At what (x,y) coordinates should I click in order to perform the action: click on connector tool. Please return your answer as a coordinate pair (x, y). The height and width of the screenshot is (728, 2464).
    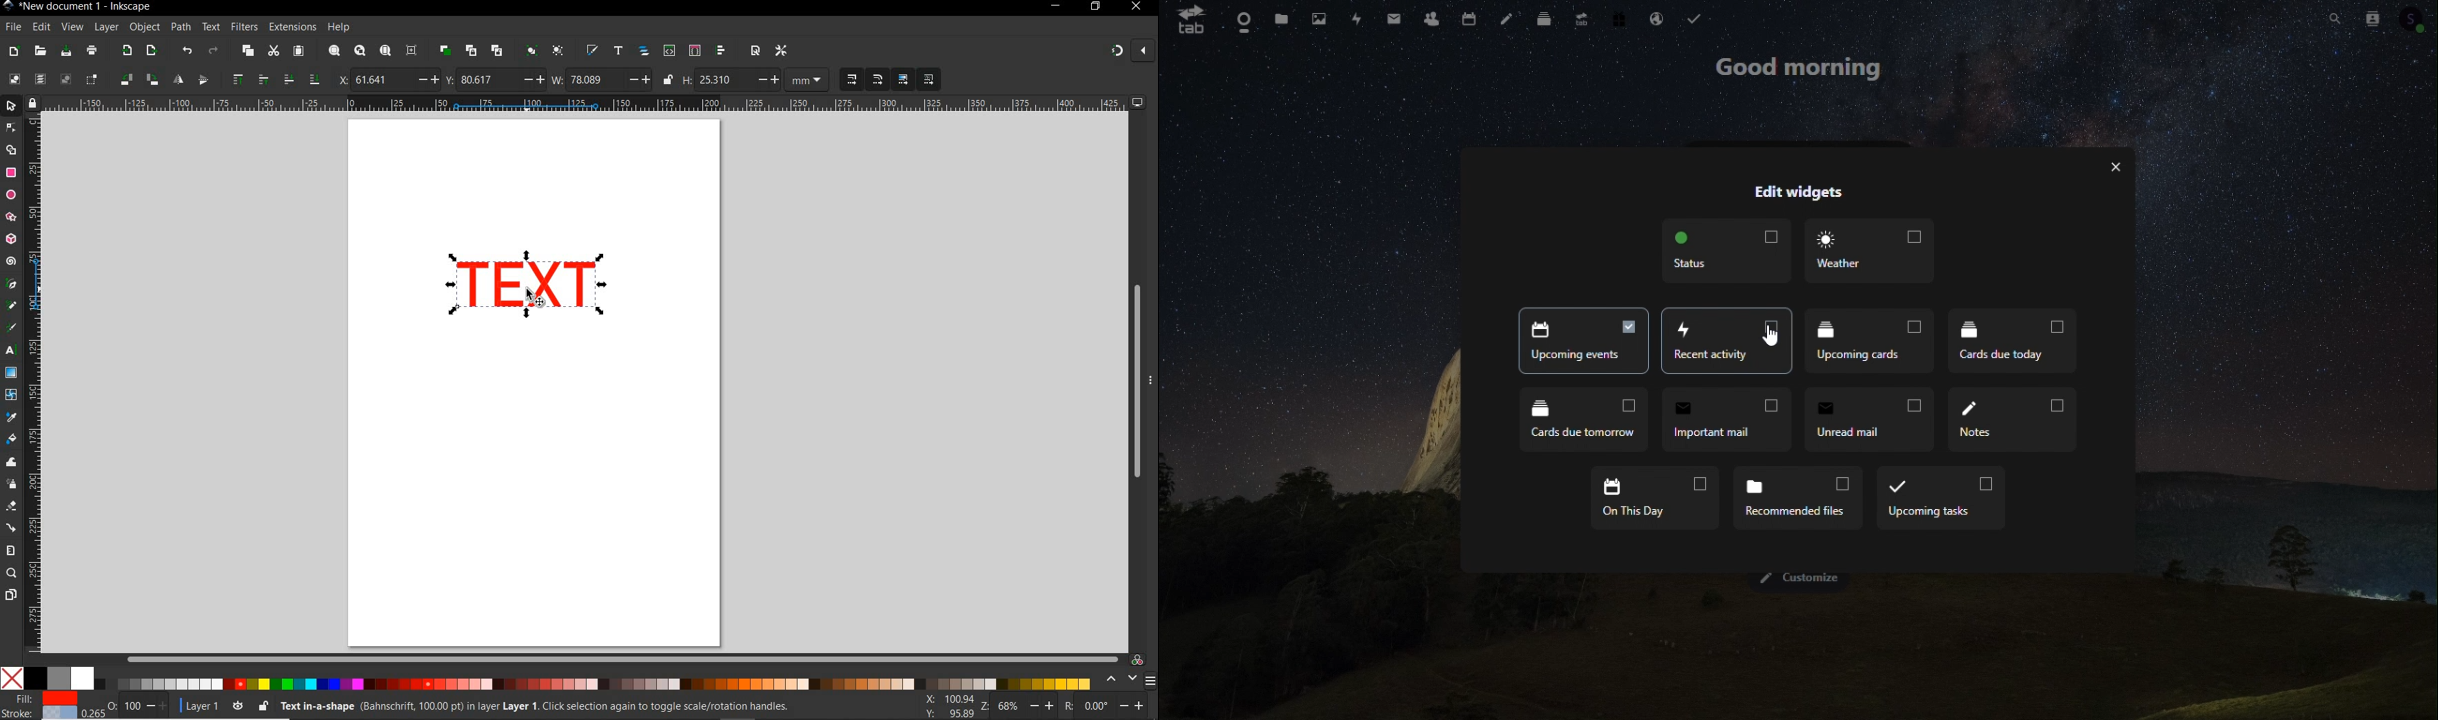
    Looking at the image, I should click on (11, 528).